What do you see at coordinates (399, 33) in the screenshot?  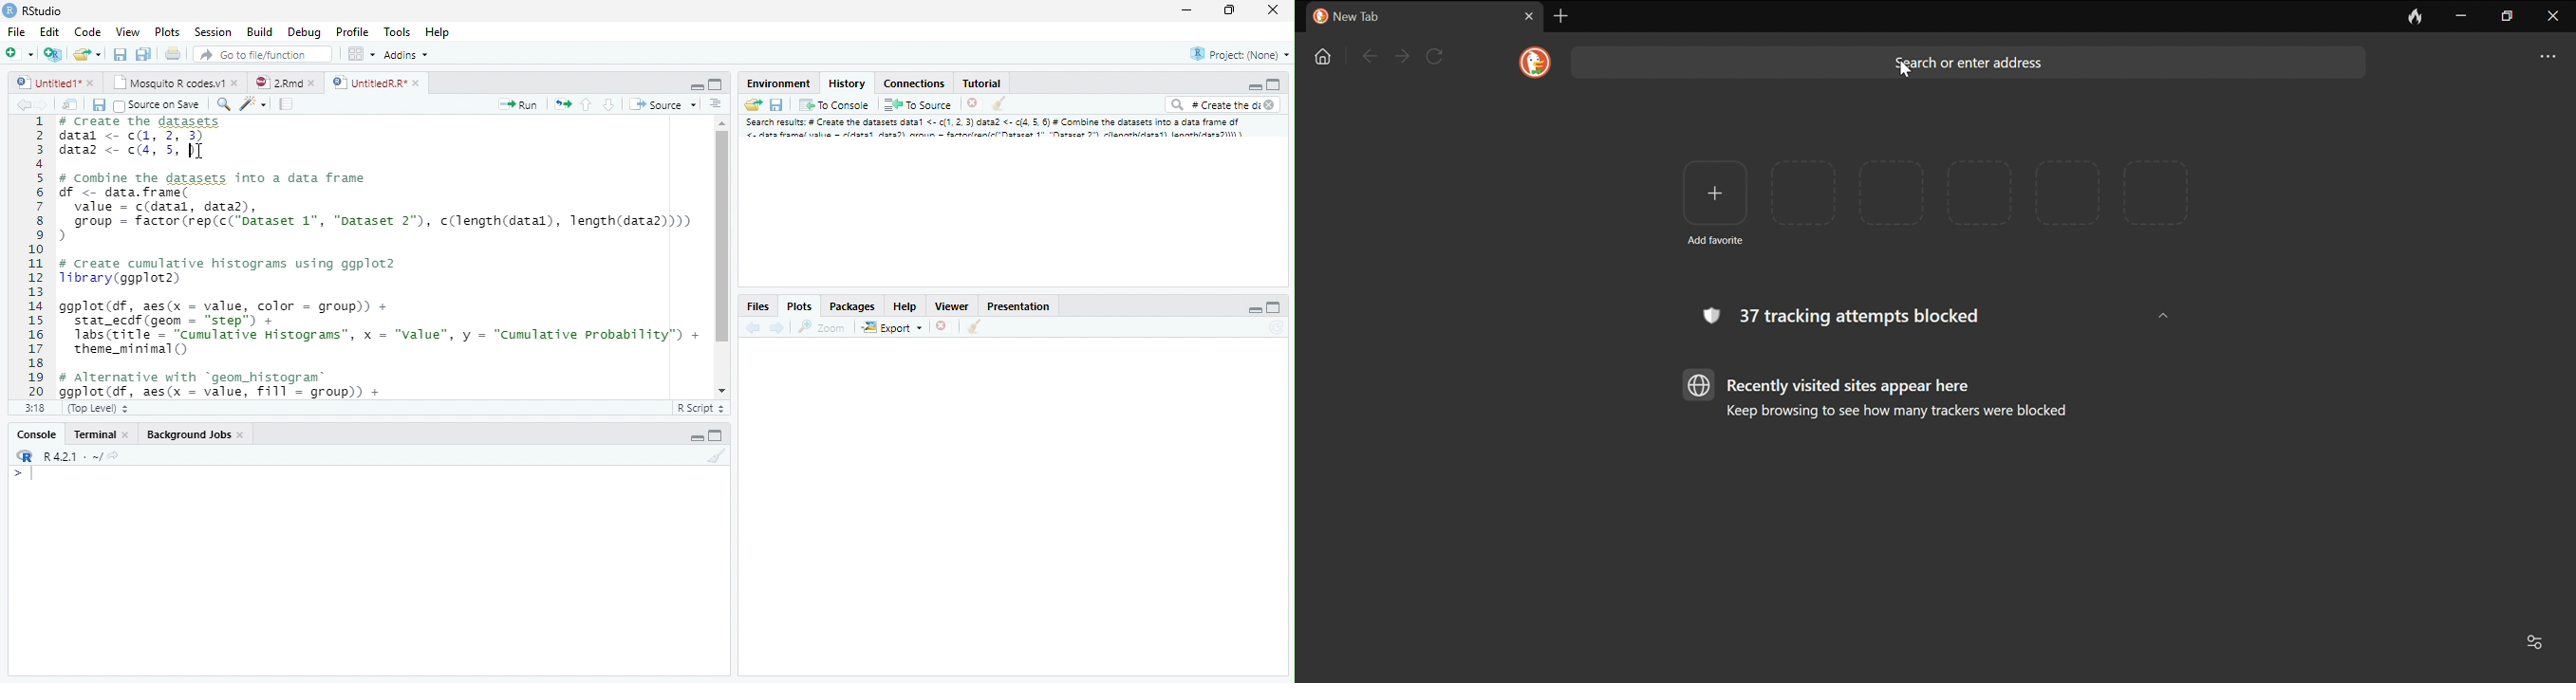 I see `Tools` at bounding box center [399, 33].